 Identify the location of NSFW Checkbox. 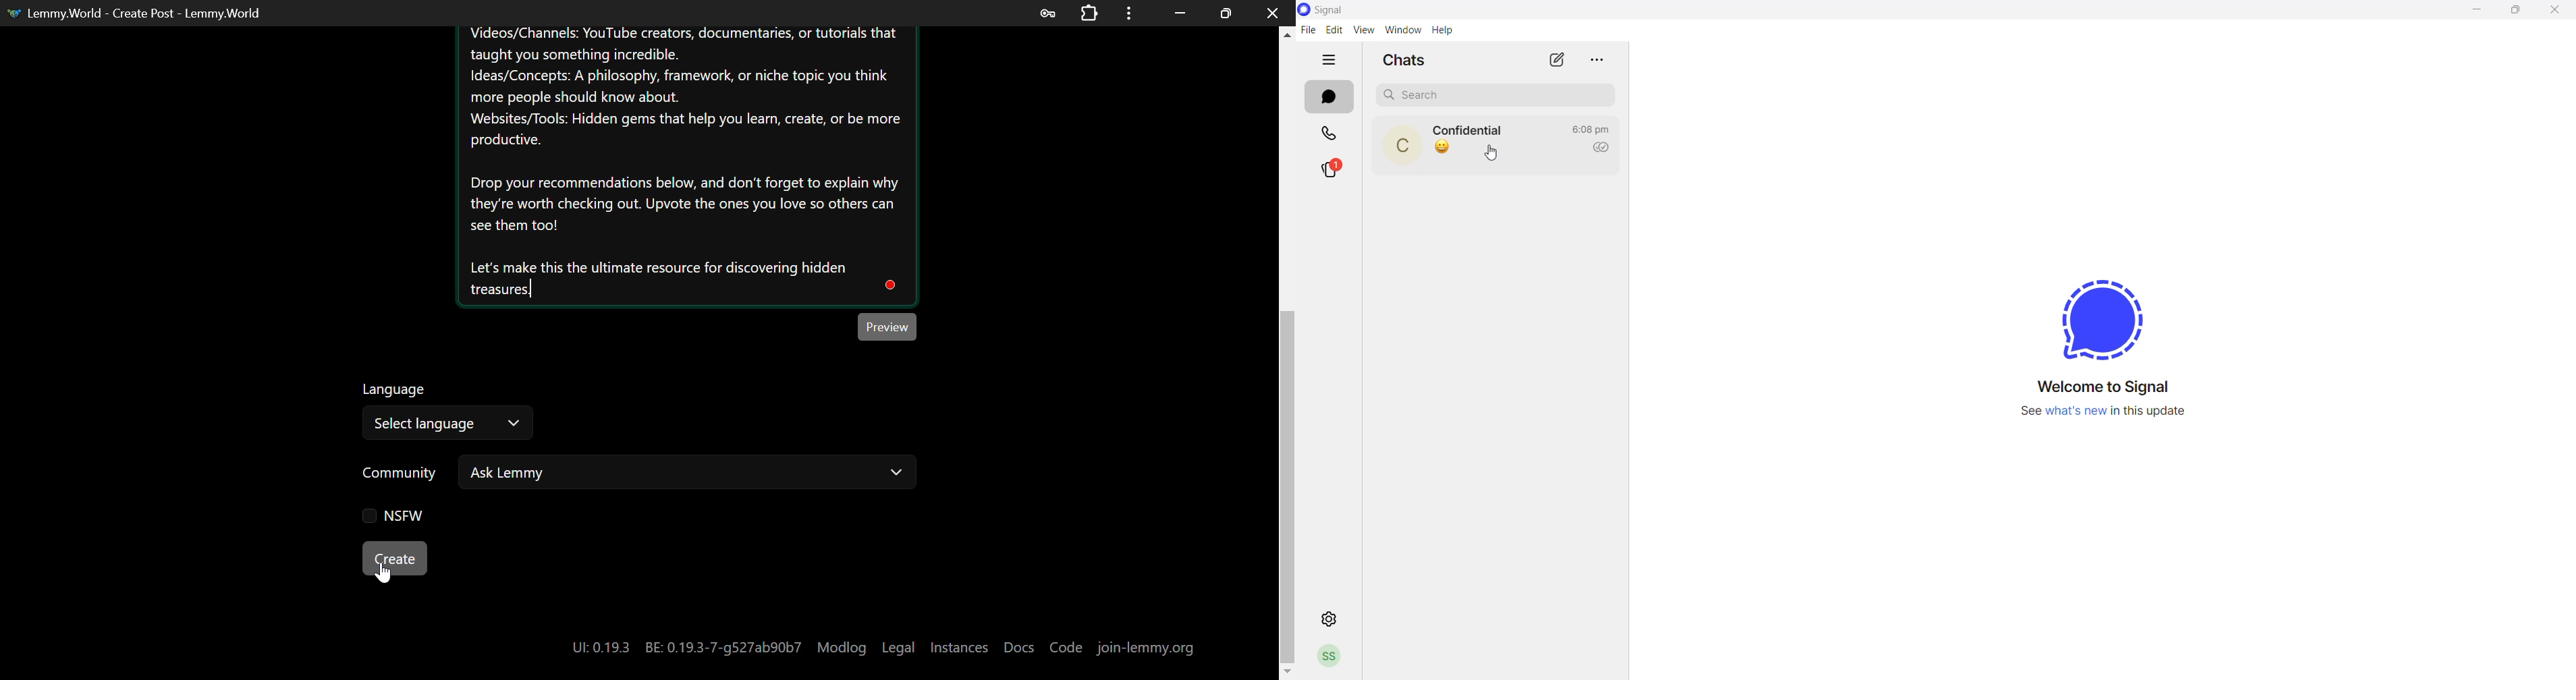
(387, 516).